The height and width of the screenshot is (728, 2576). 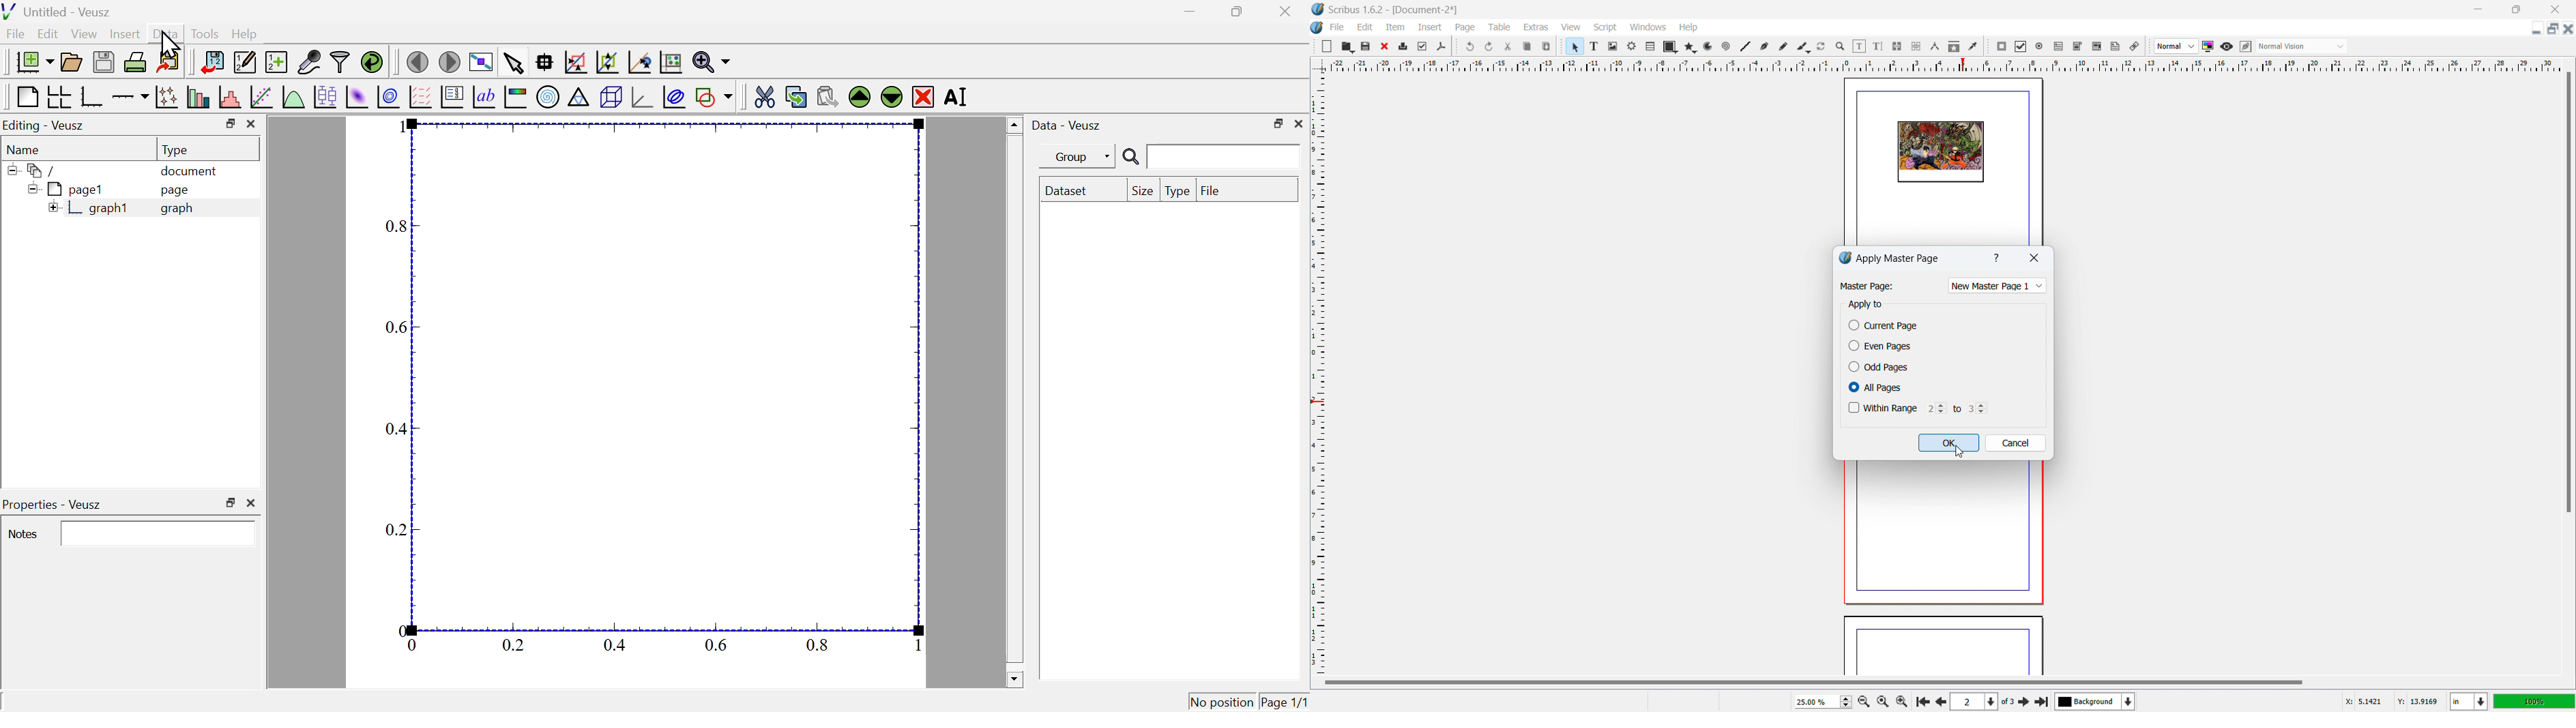 I want to click on cursor coordinate, so click(x=2391, y=699).